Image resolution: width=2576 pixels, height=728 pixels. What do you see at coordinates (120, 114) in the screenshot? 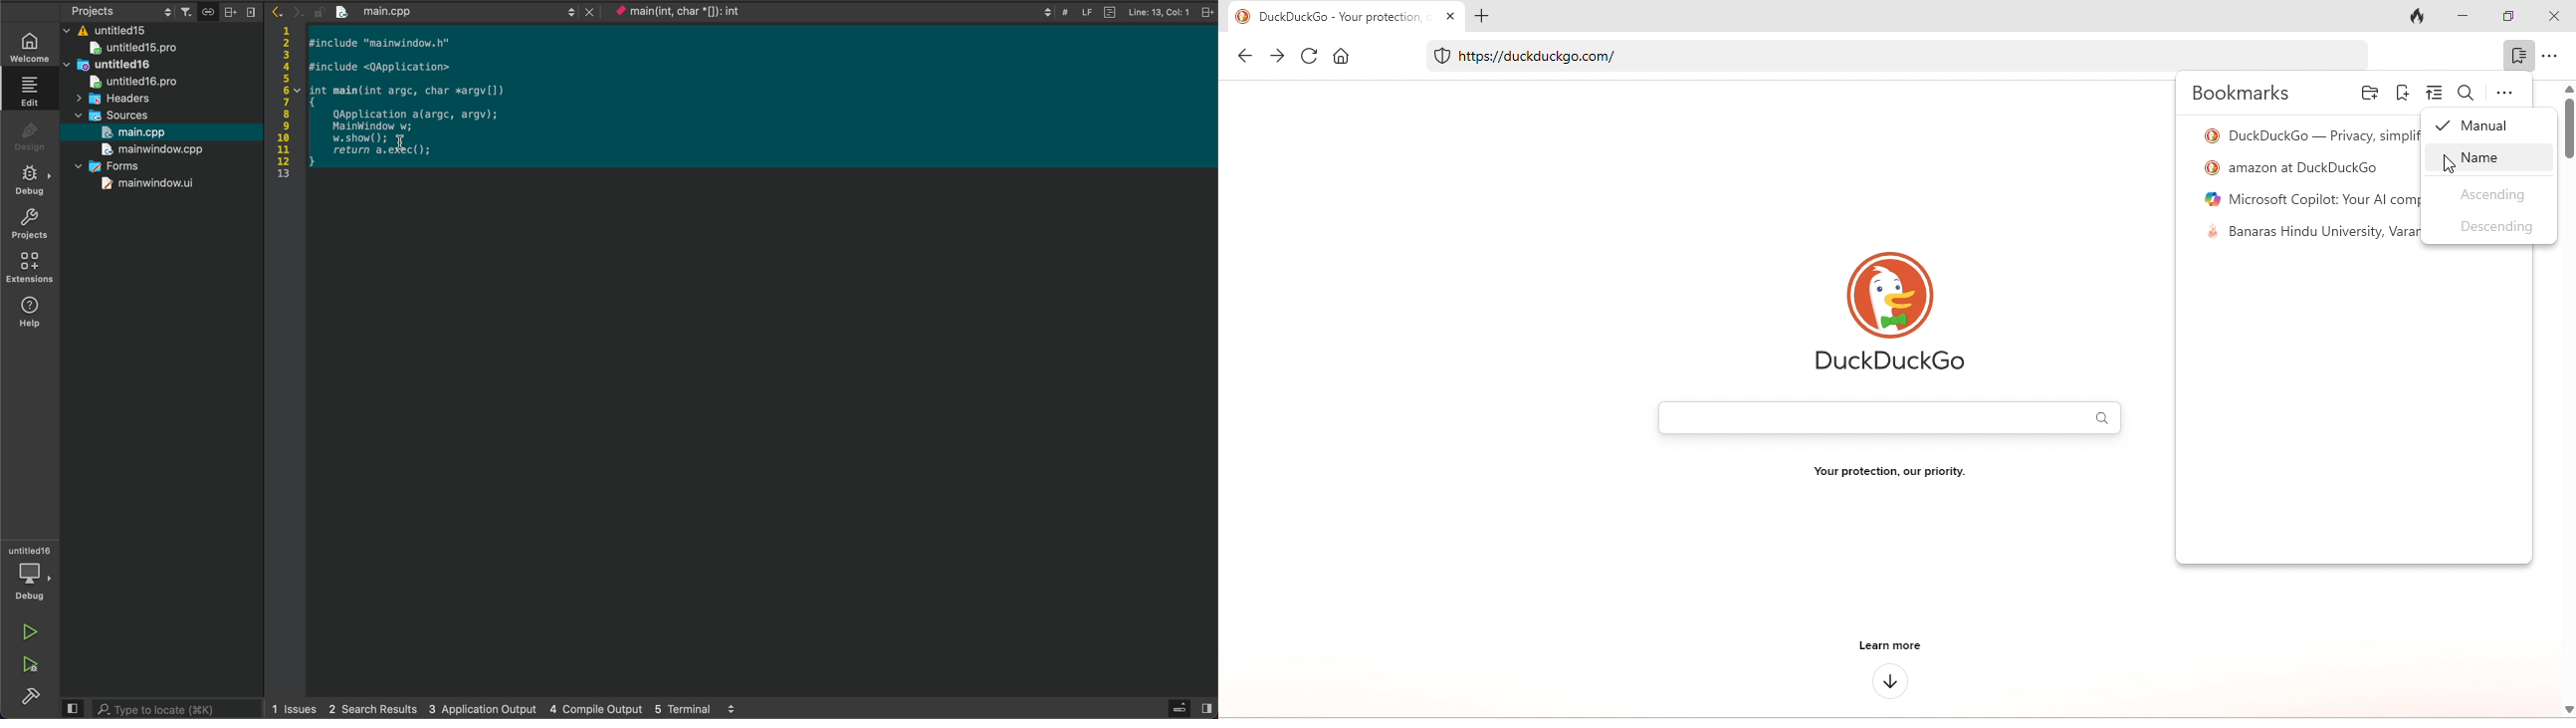
I see `sources` at bounding box center [120, 114].